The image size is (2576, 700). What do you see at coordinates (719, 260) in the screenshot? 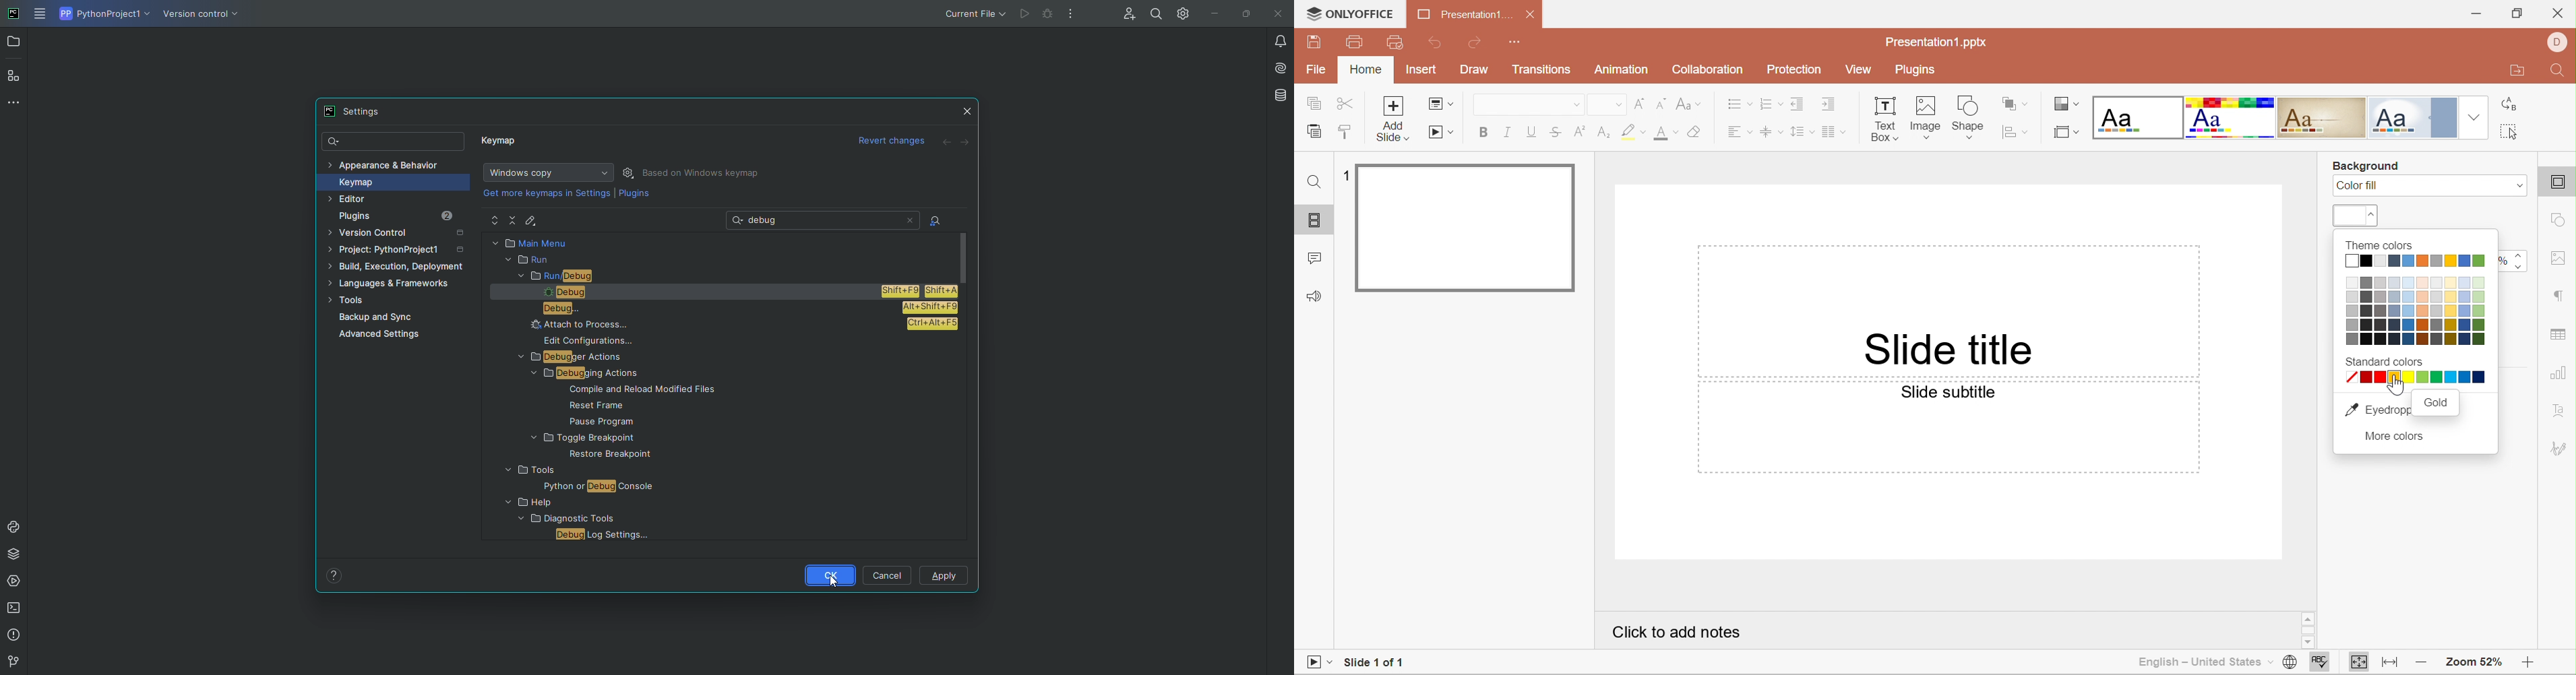
I see `RUN` at bounding box center [719, 260].